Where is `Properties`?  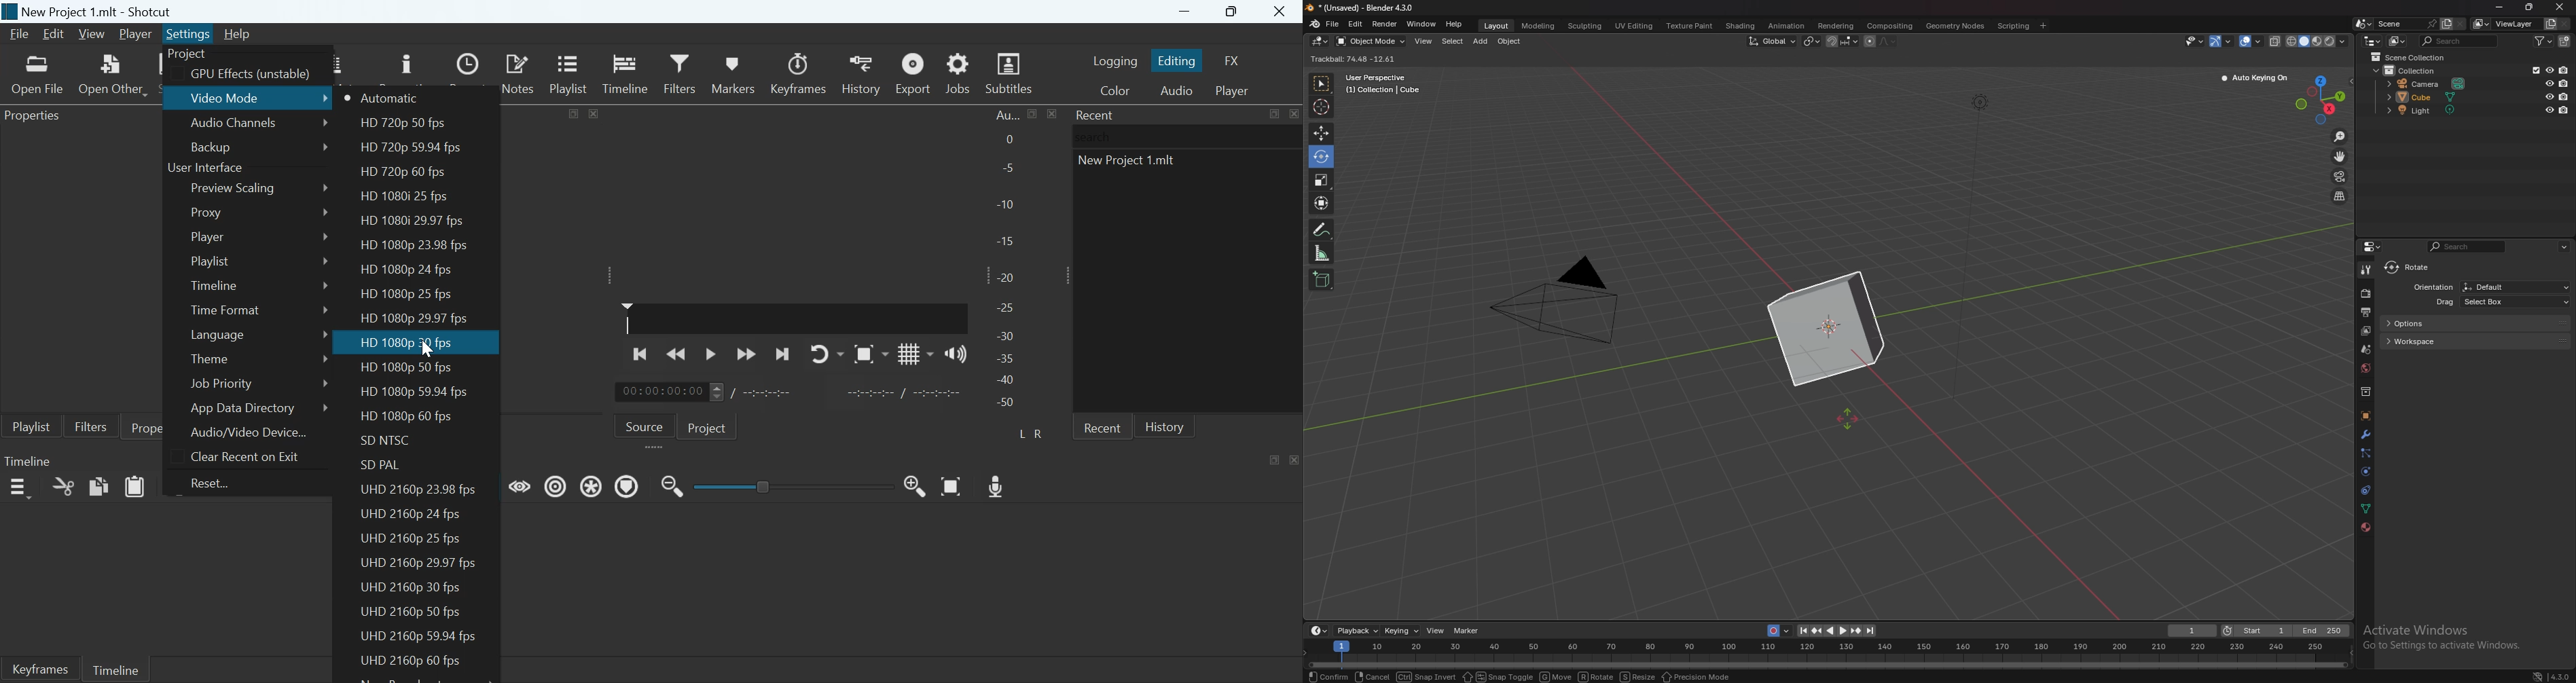 Properties is located at coordinates (405, 67).